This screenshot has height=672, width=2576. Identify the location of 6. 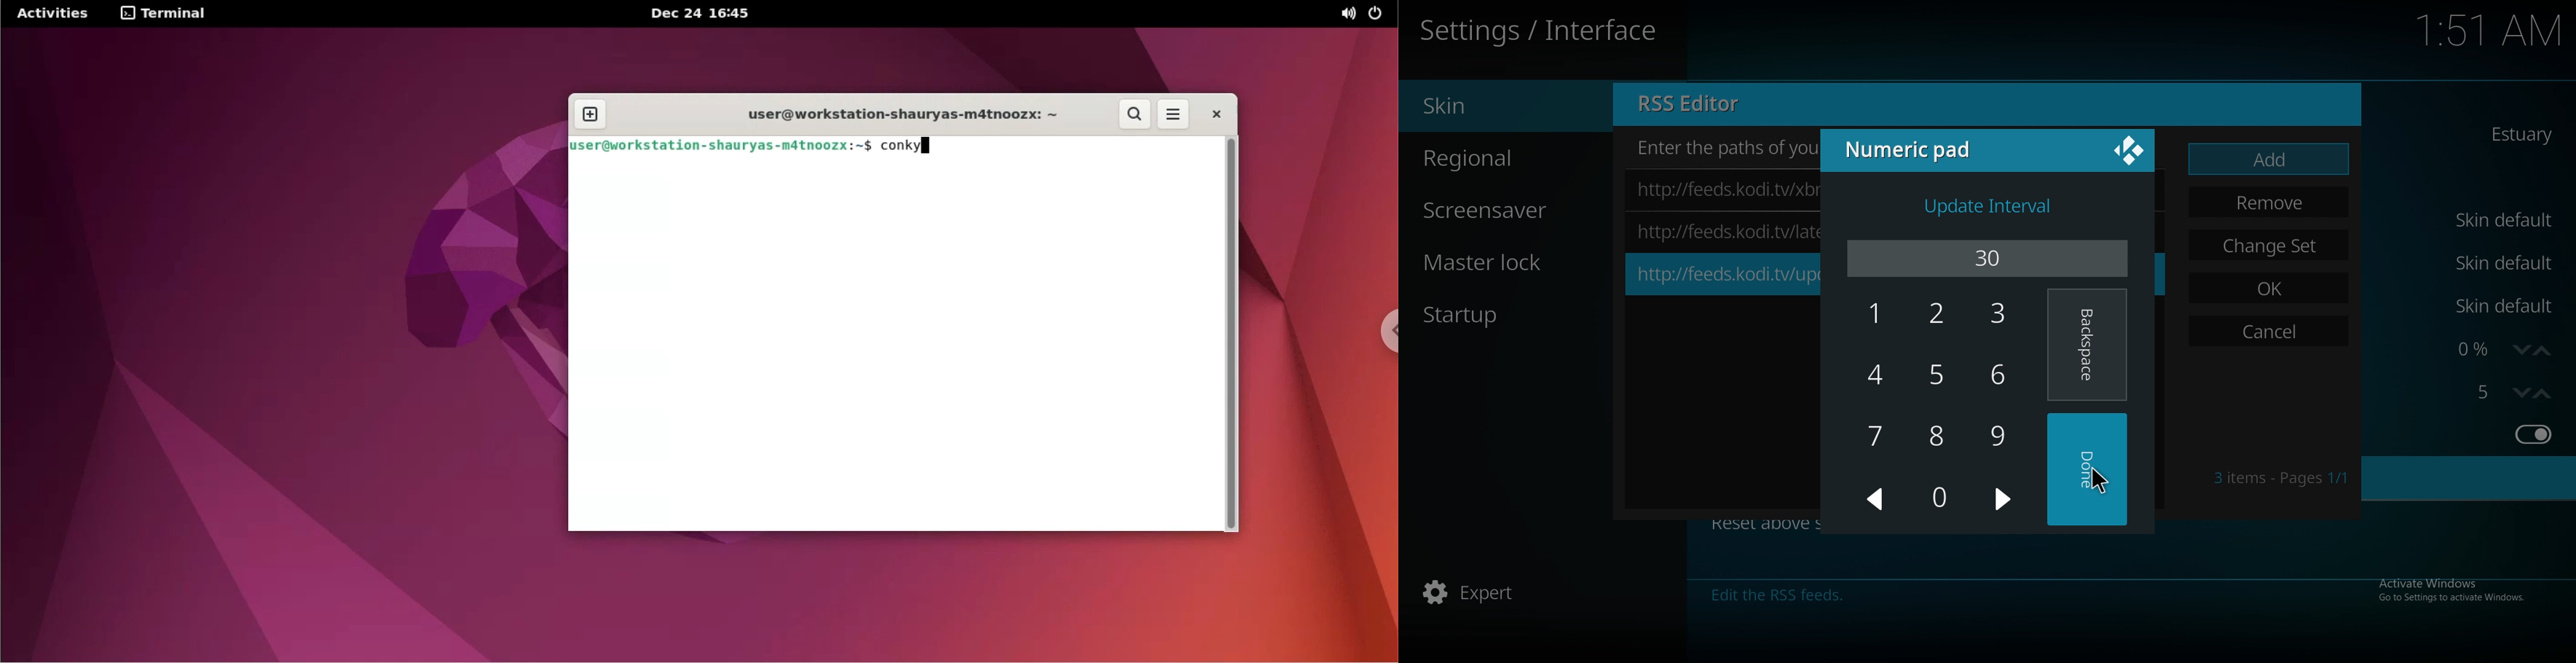
(1998, 376).